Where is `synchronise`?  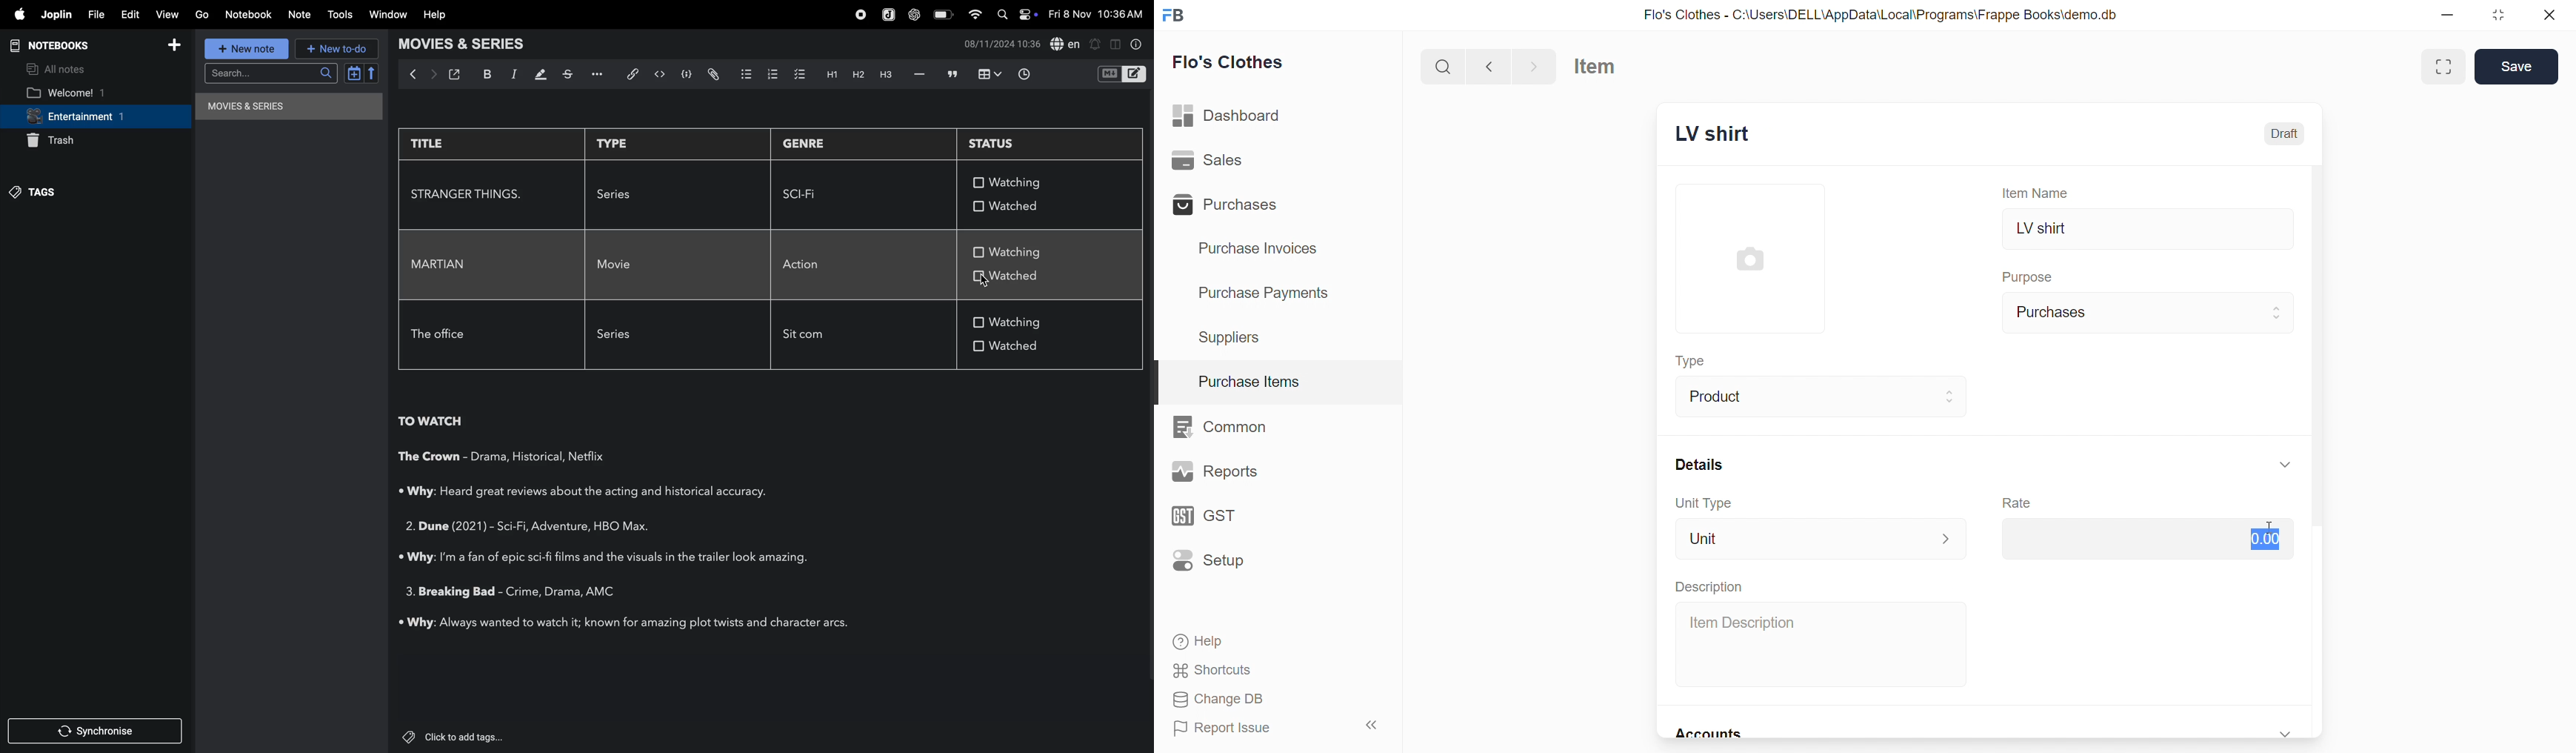 synchronise is located at coordinates (98, 732).